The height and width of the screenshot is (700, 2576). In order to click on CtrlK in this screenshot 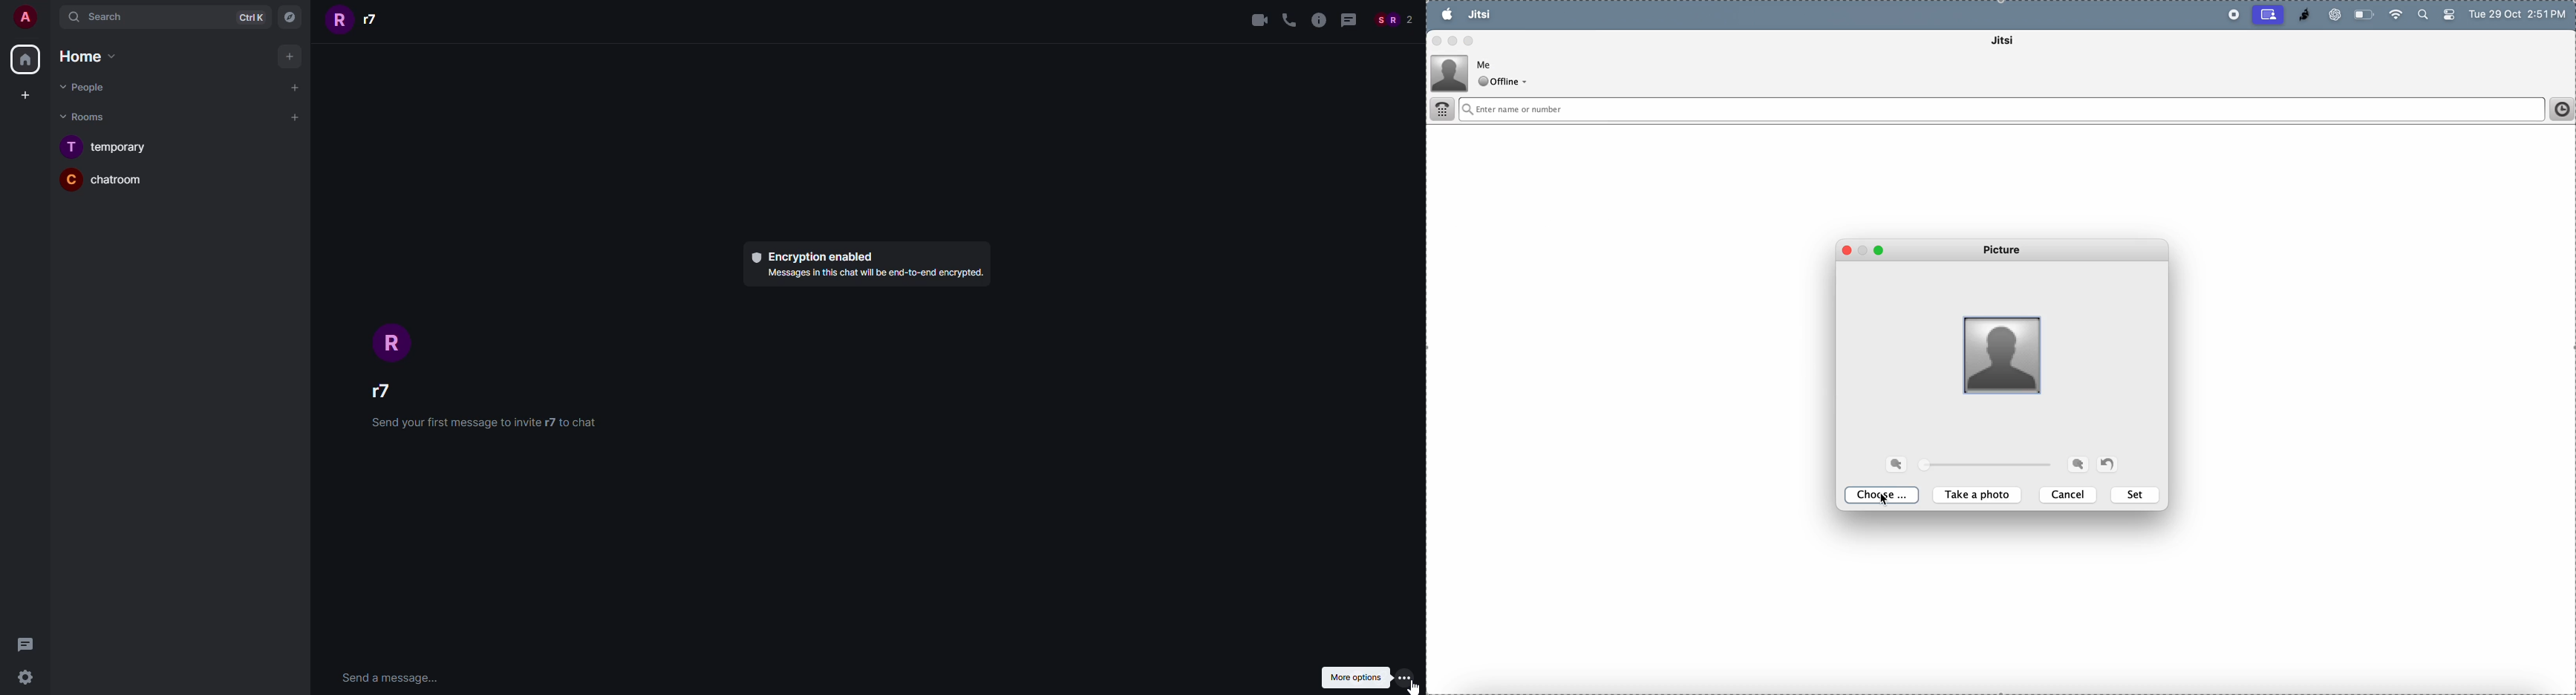, I will do `click(252, 17)`.